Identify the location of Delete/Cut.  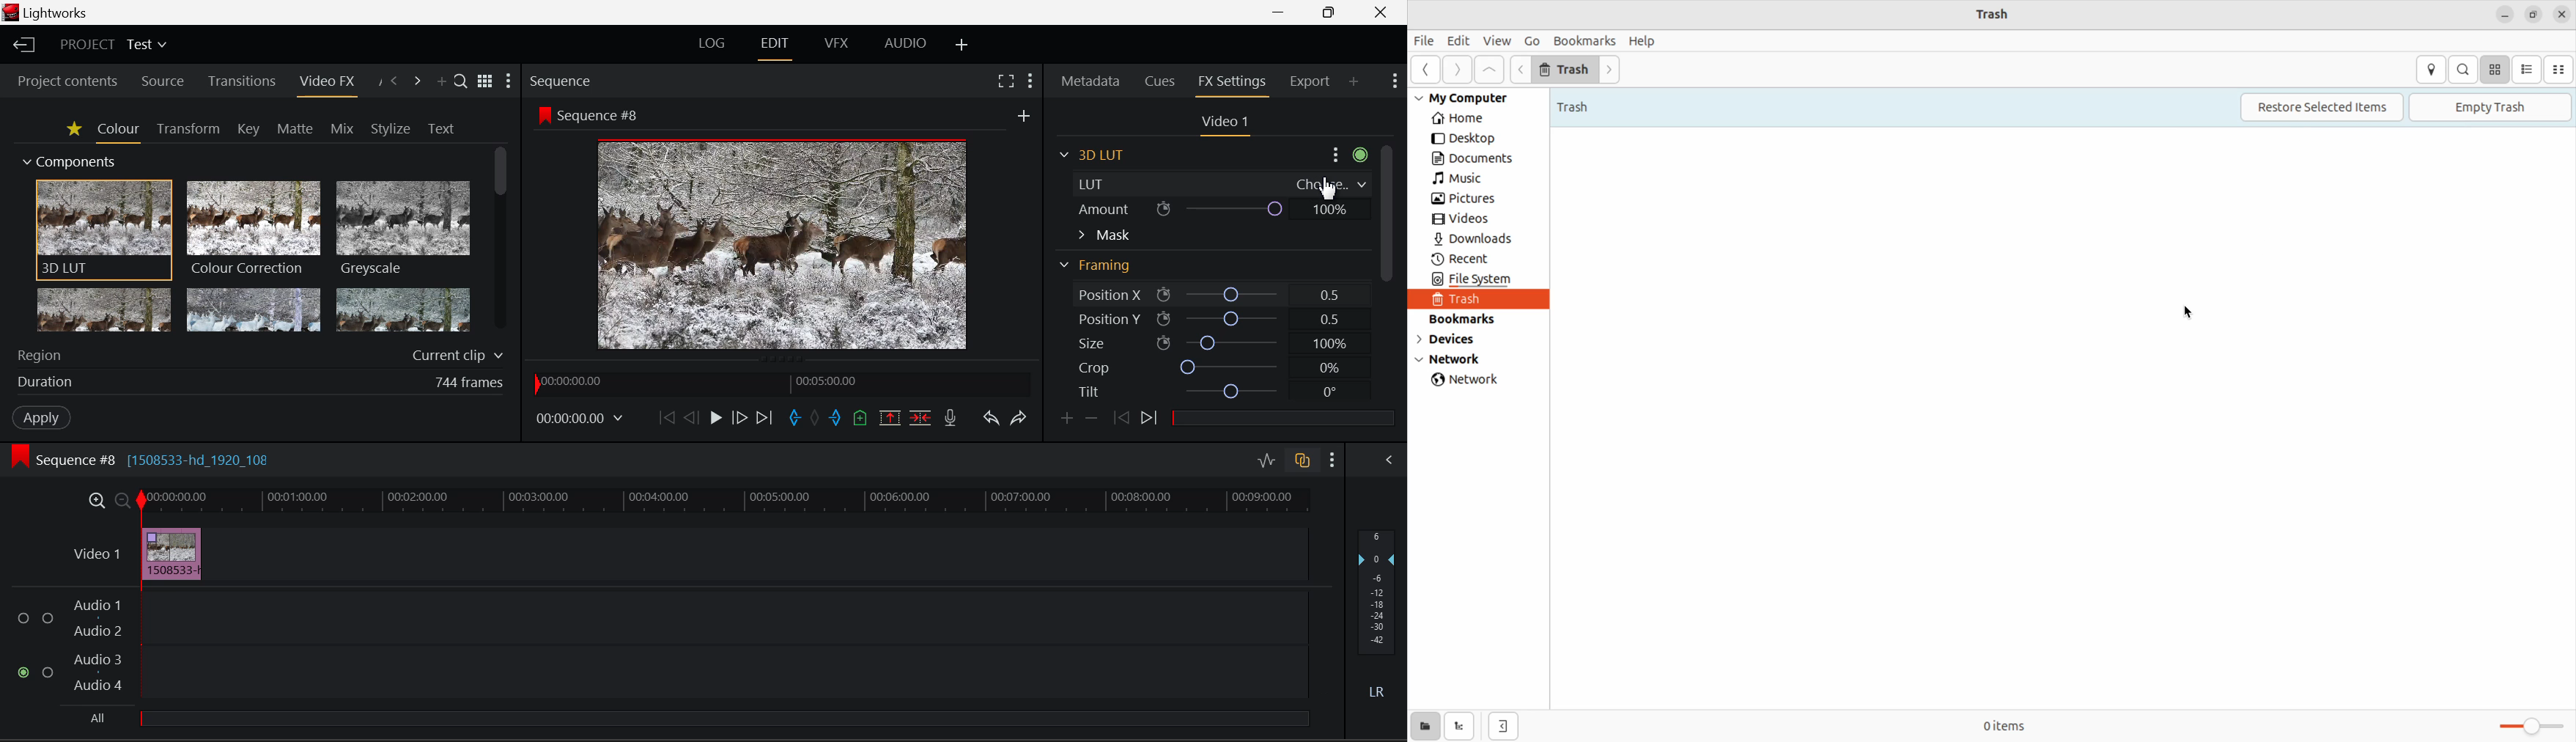
(922, 418).